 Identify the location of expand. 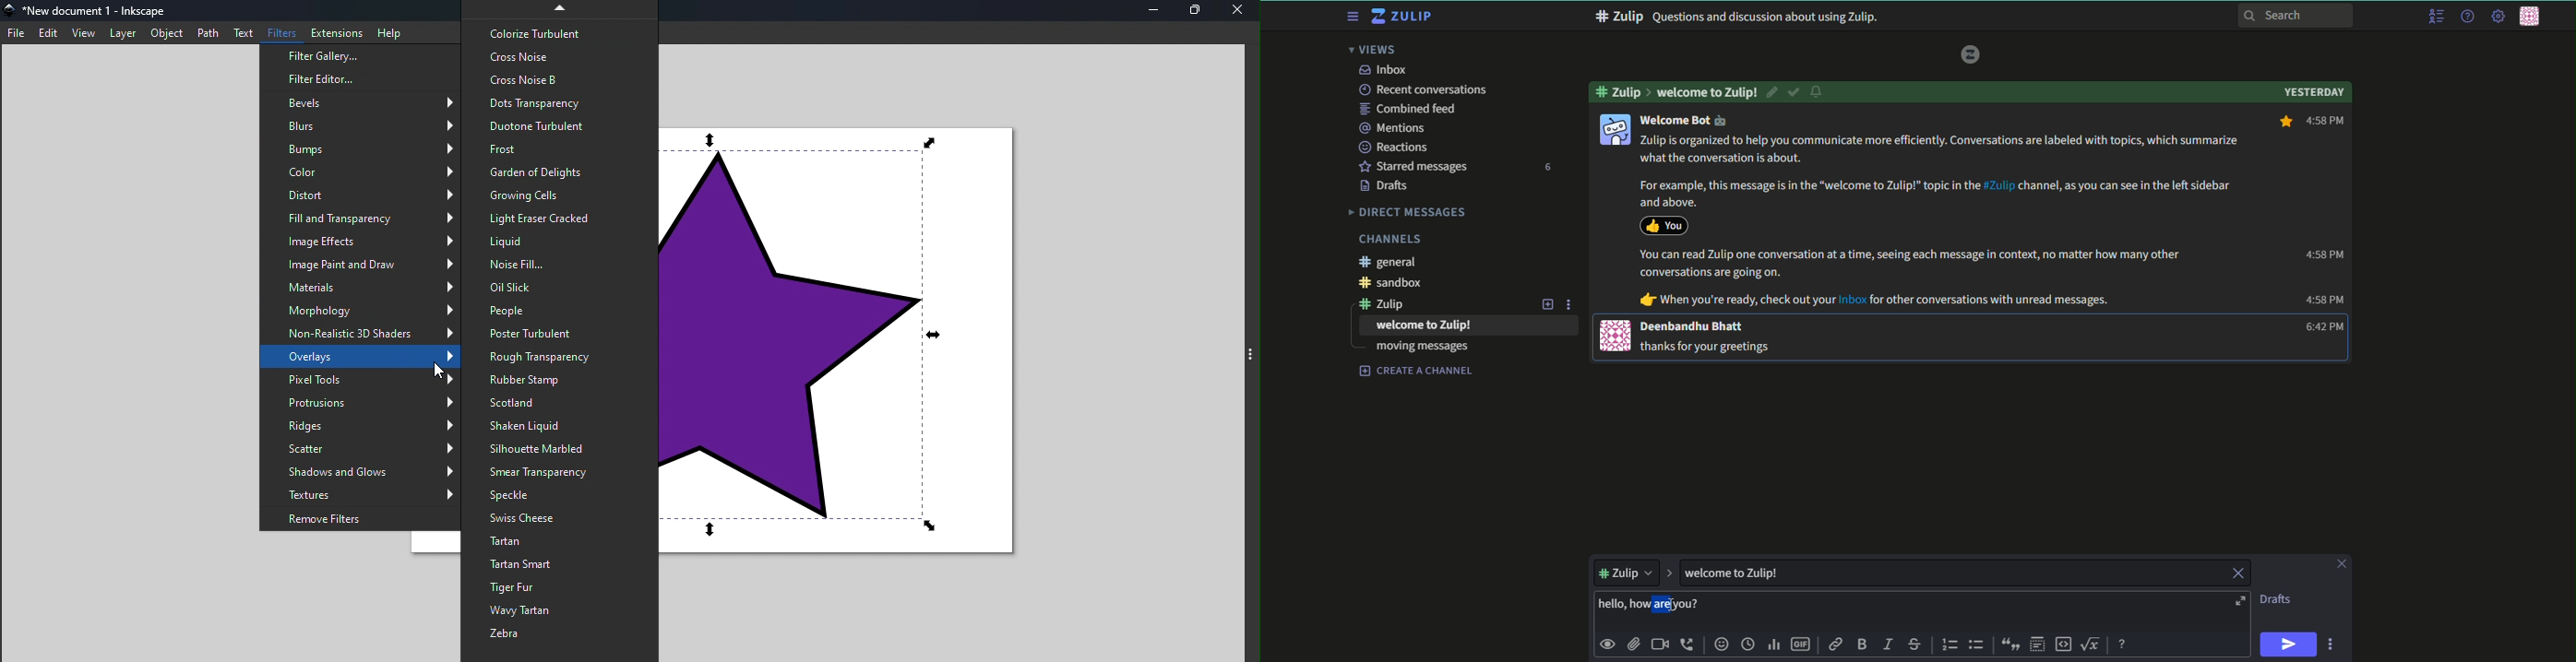
(1669, 572).